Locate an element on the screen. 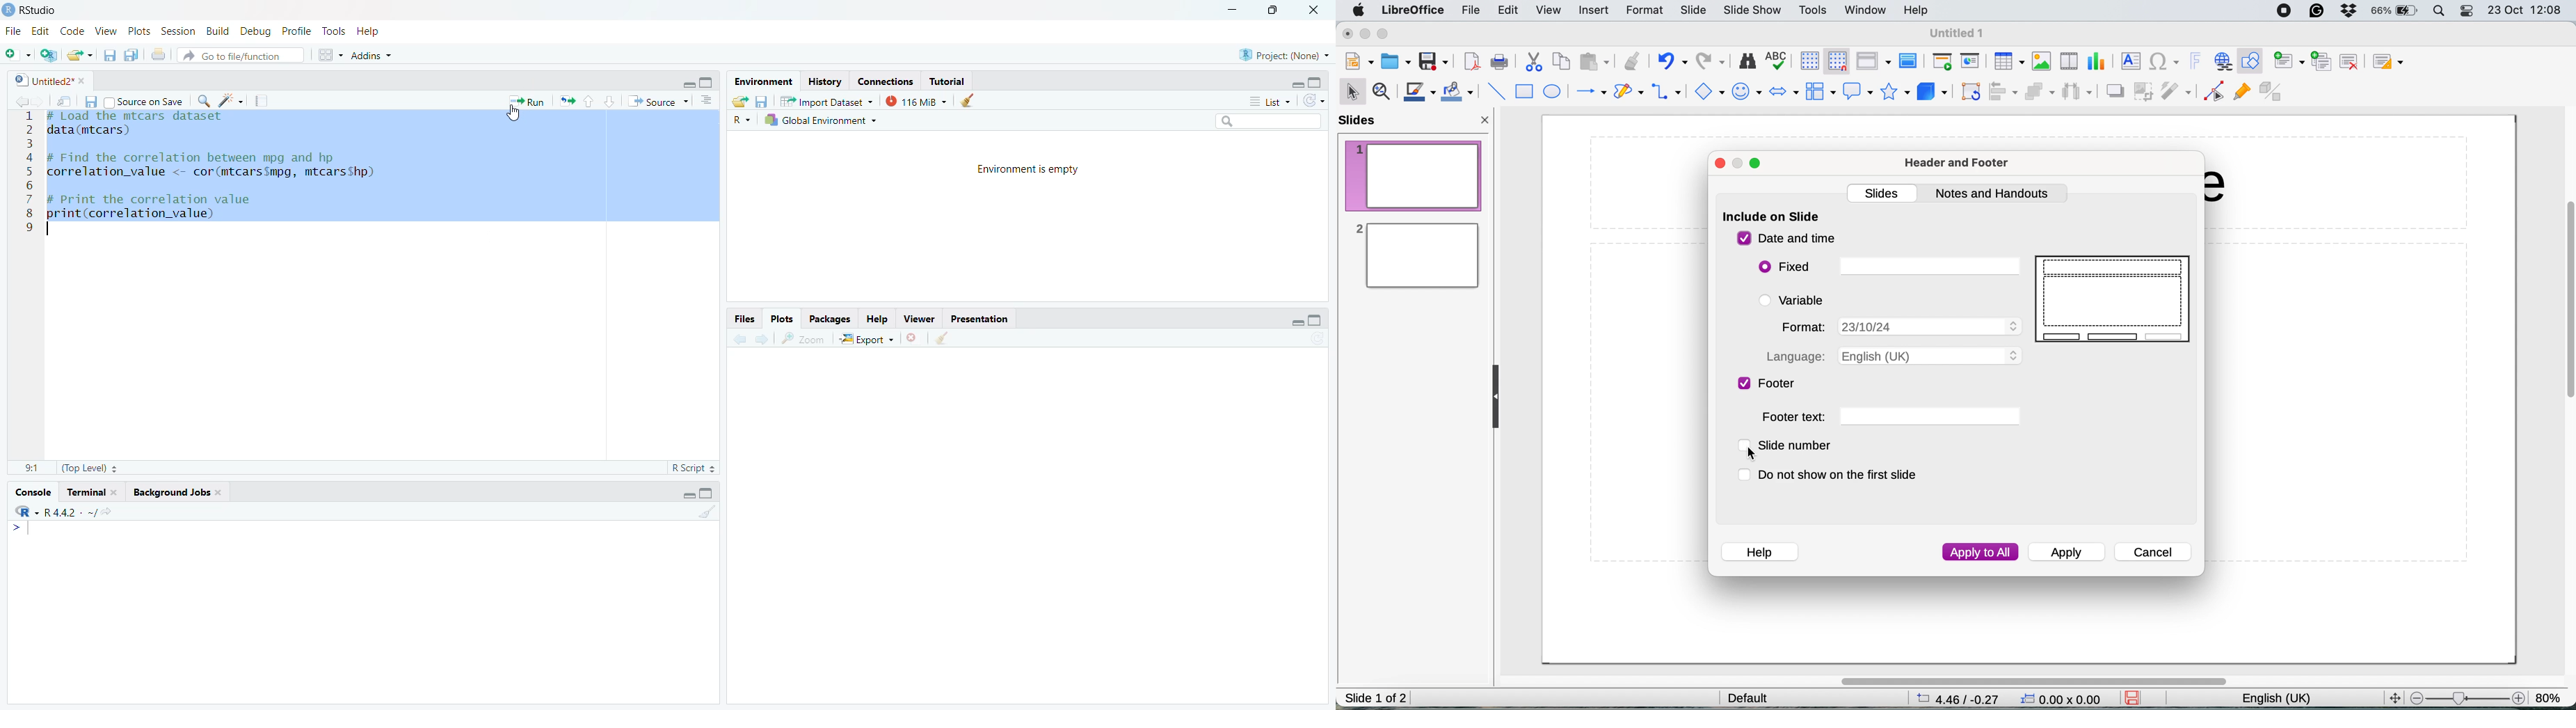  cancel is located at coordinates (2154, 552).